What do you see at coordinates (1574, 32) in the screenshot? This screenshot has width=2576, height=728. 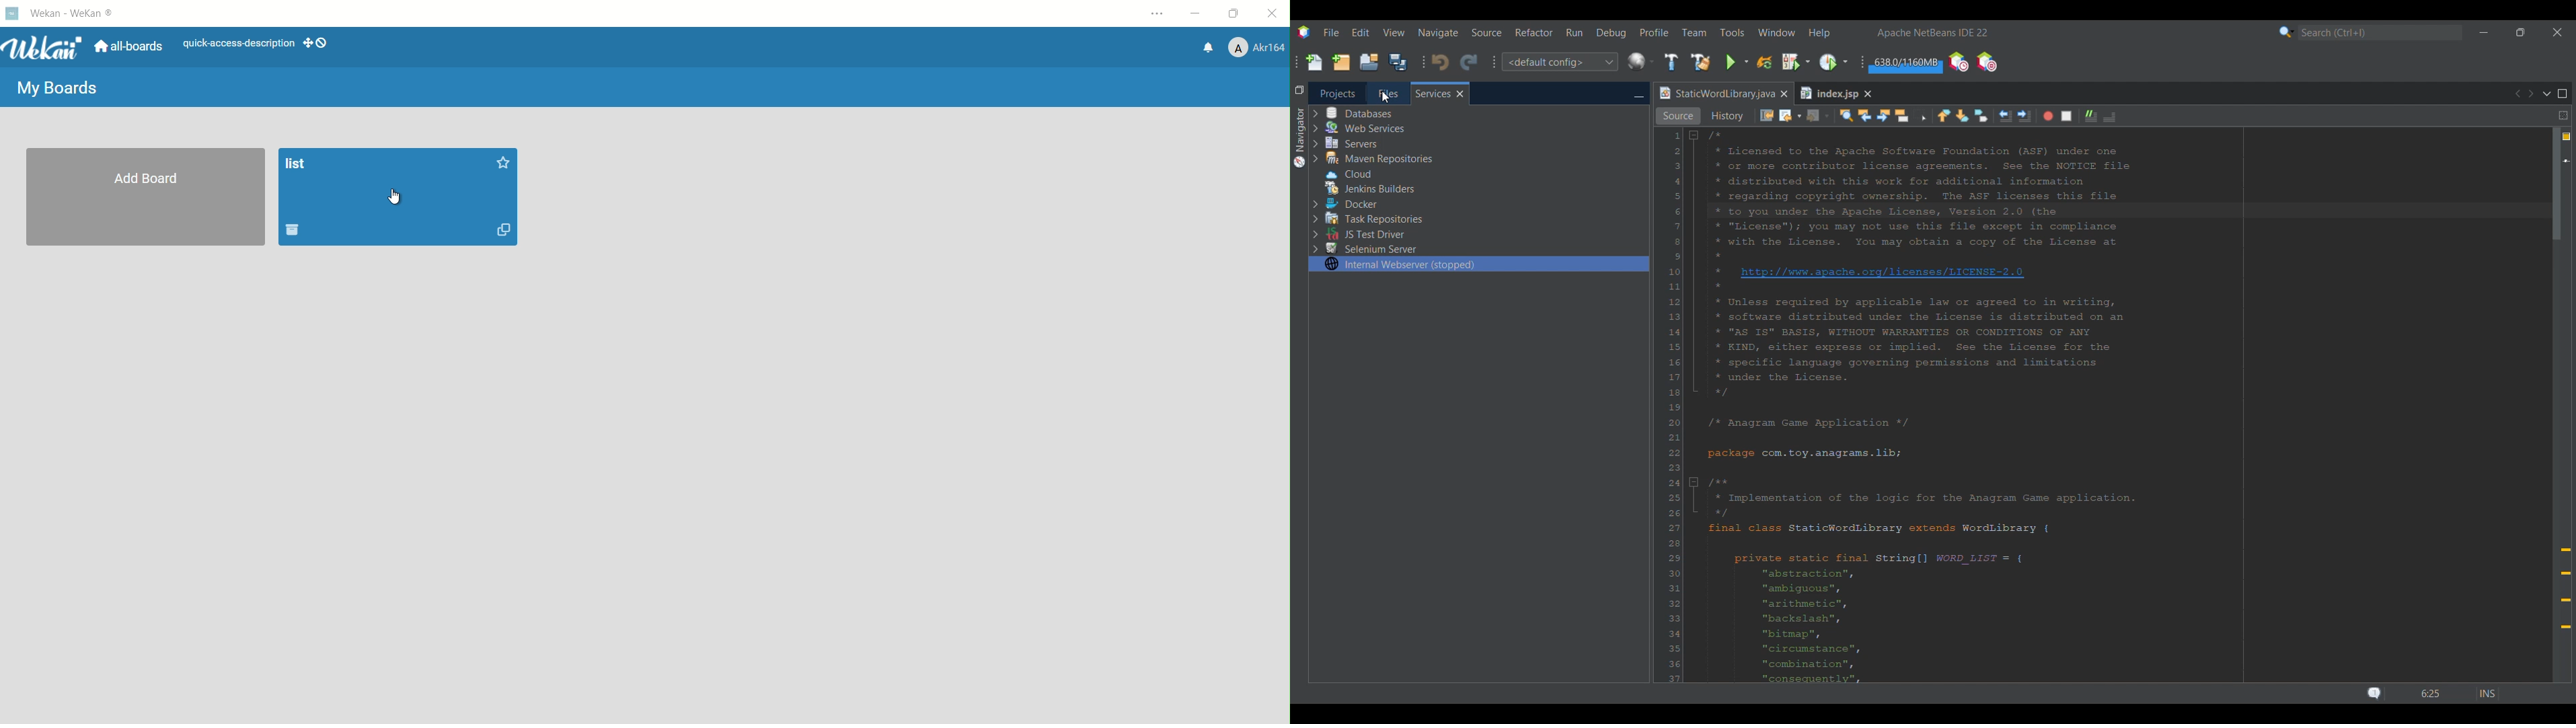 I see `Run menu` at bounding box center [1574, 32].